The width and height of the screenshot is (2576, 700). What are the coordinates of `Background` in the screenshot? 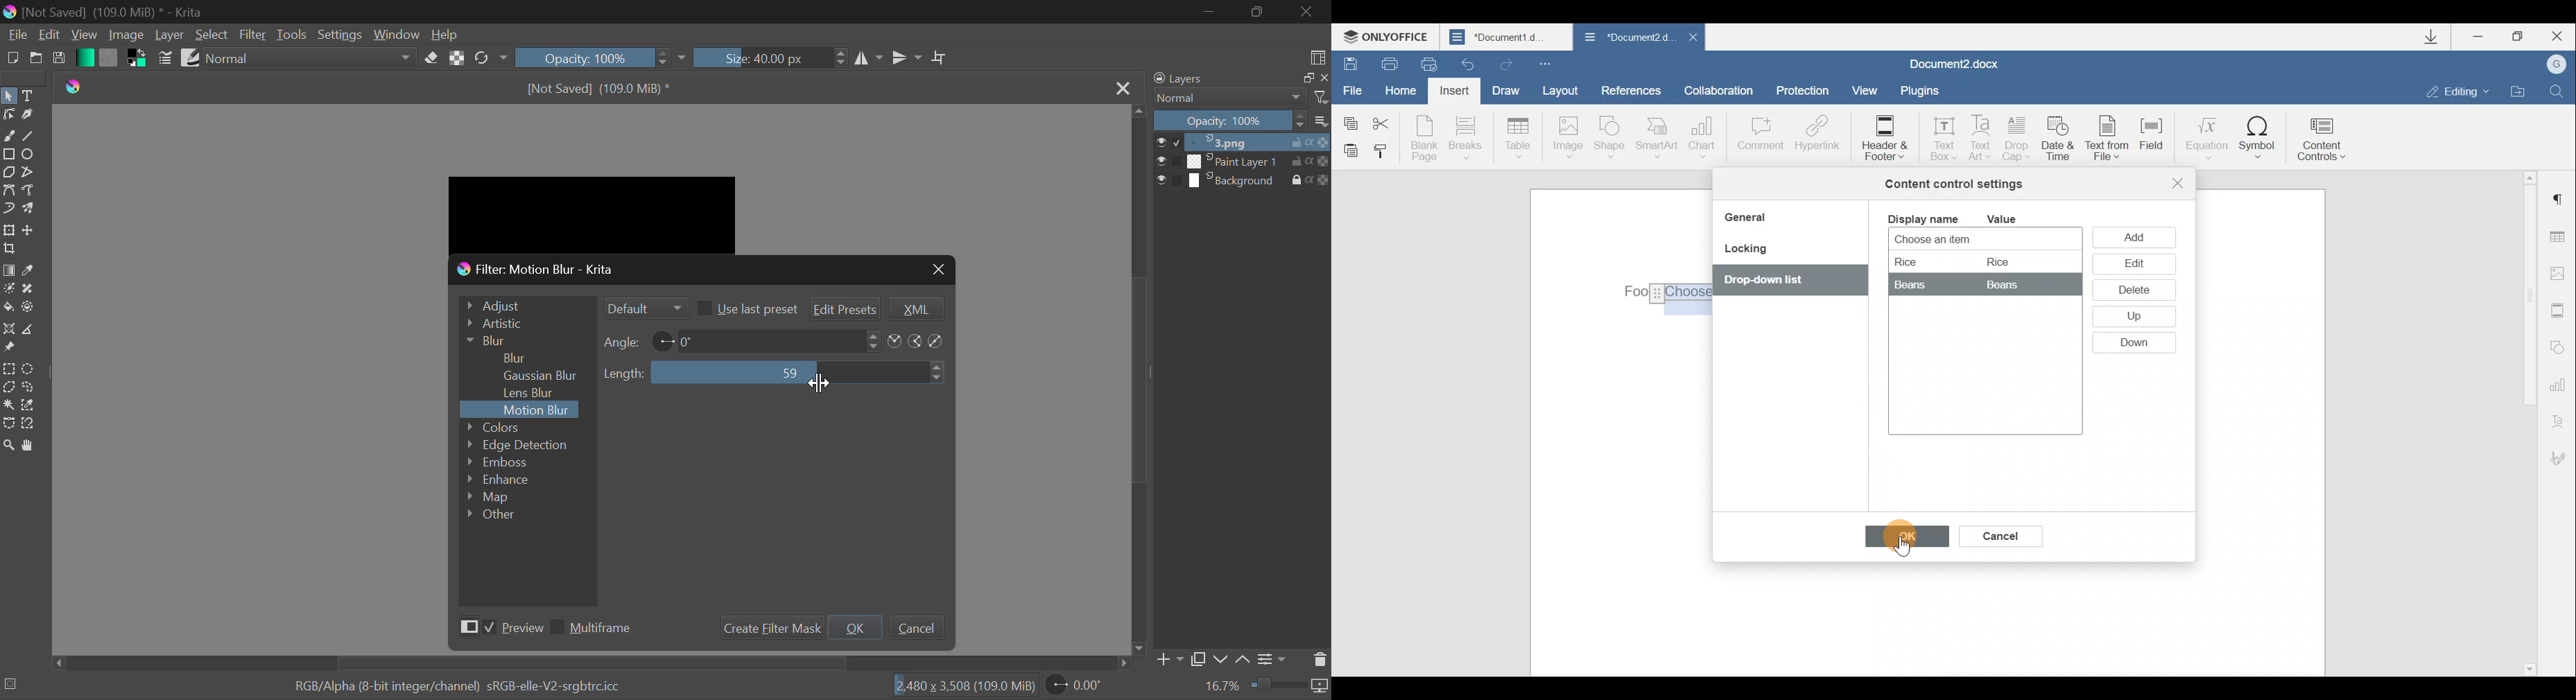 It's located at (1243, 180).